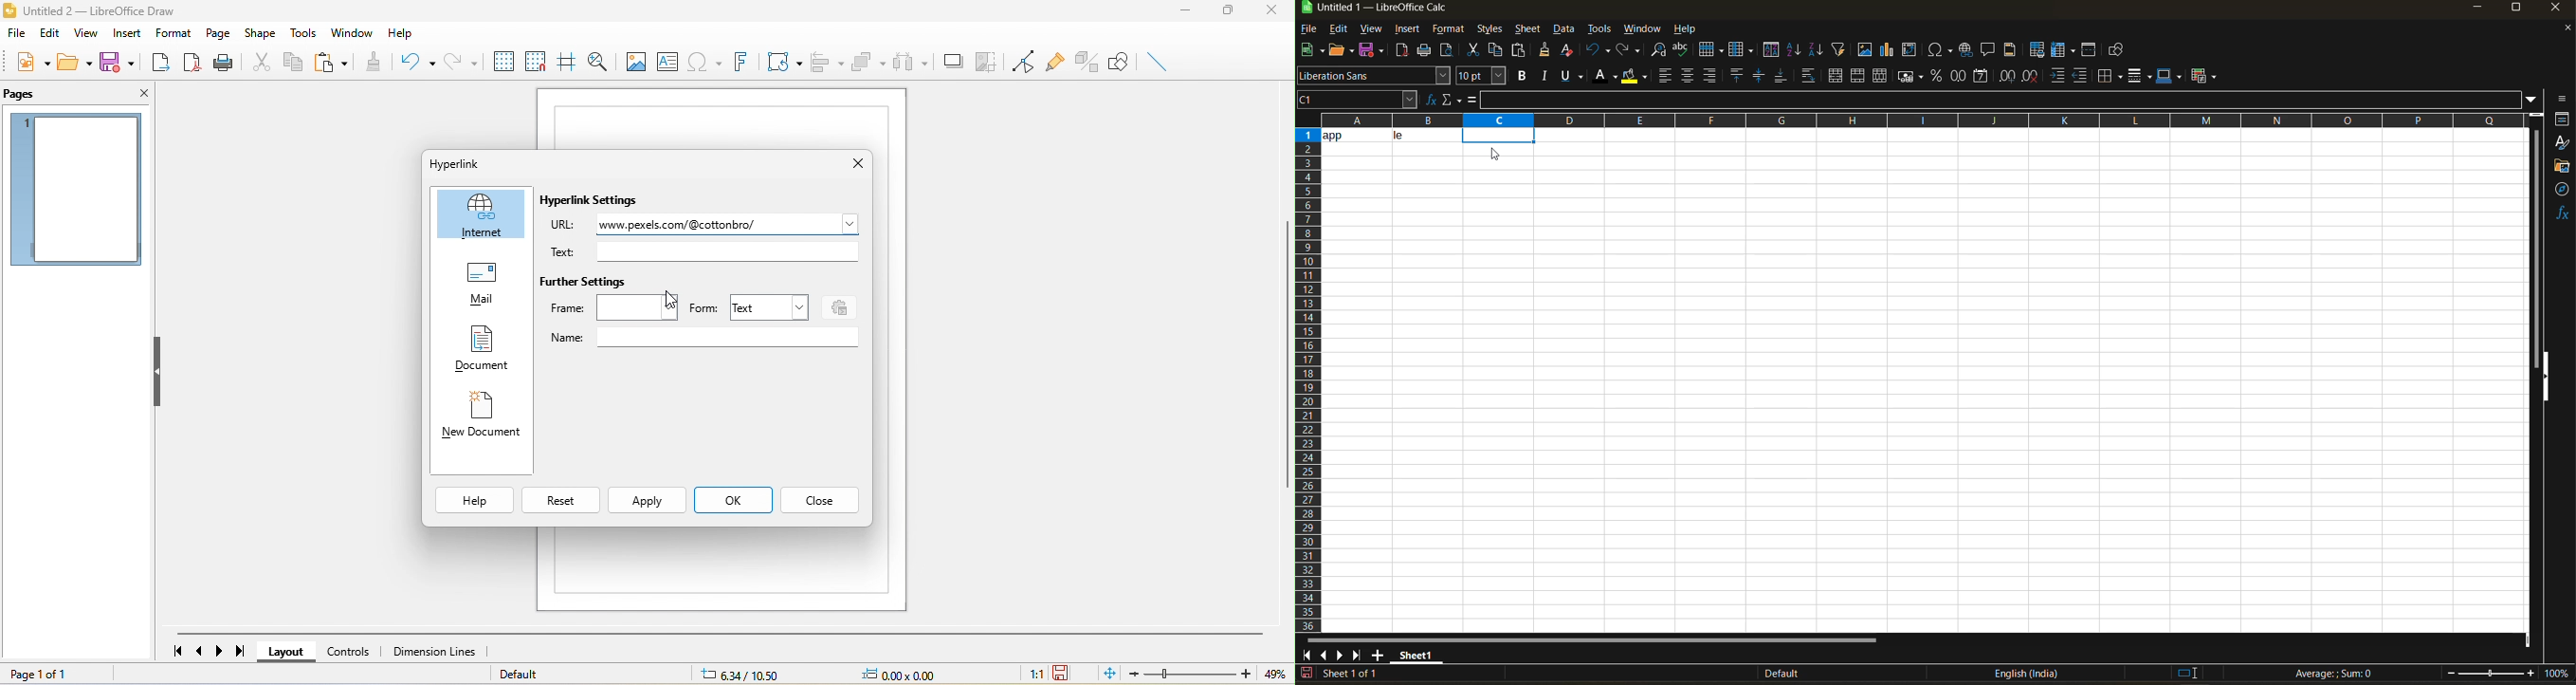 The width and height of the screenshot is (2576, 700). I want to click on ok, so click(735, 499).